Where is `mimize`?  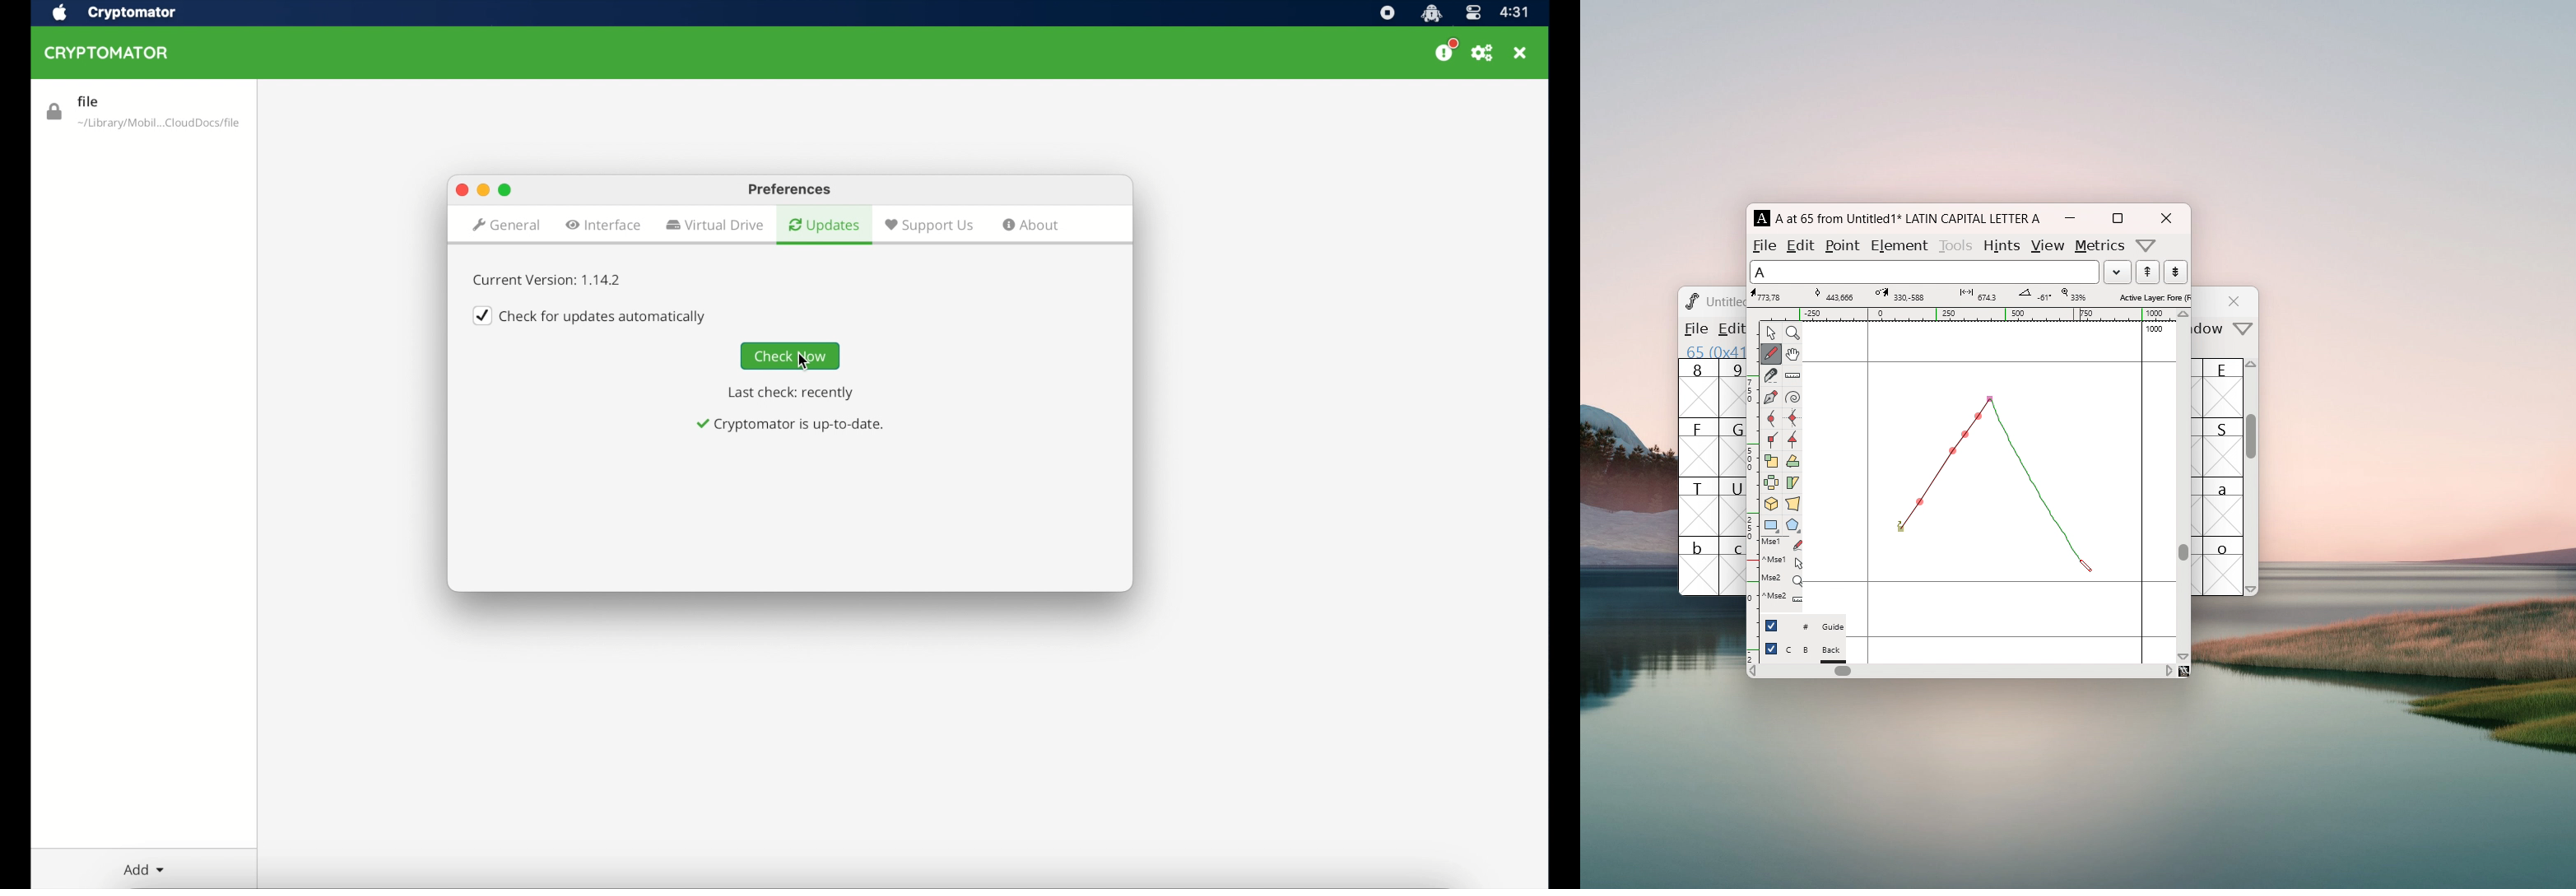
mimize is located at coordinates (2070, 218).